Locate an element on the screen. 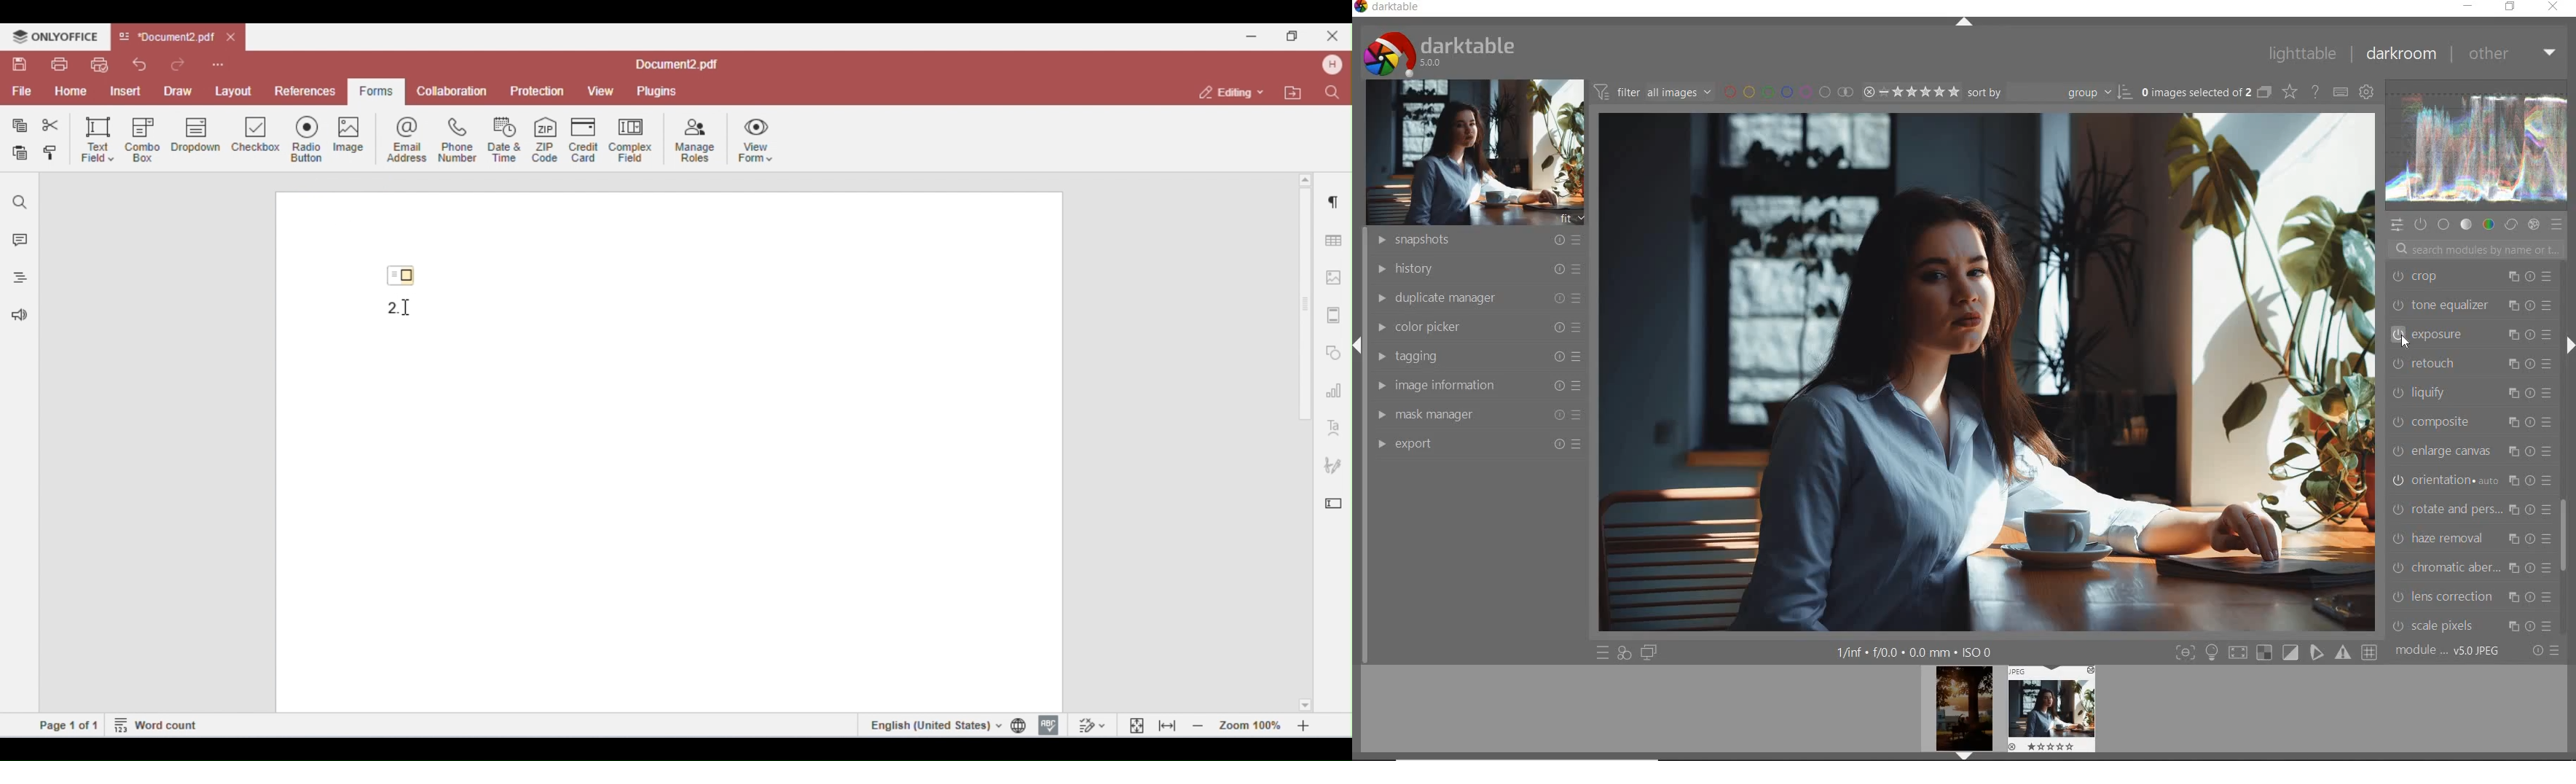 This screenshot has height=784, width=2576. EXPORT is located at coordinates (1480, 444).